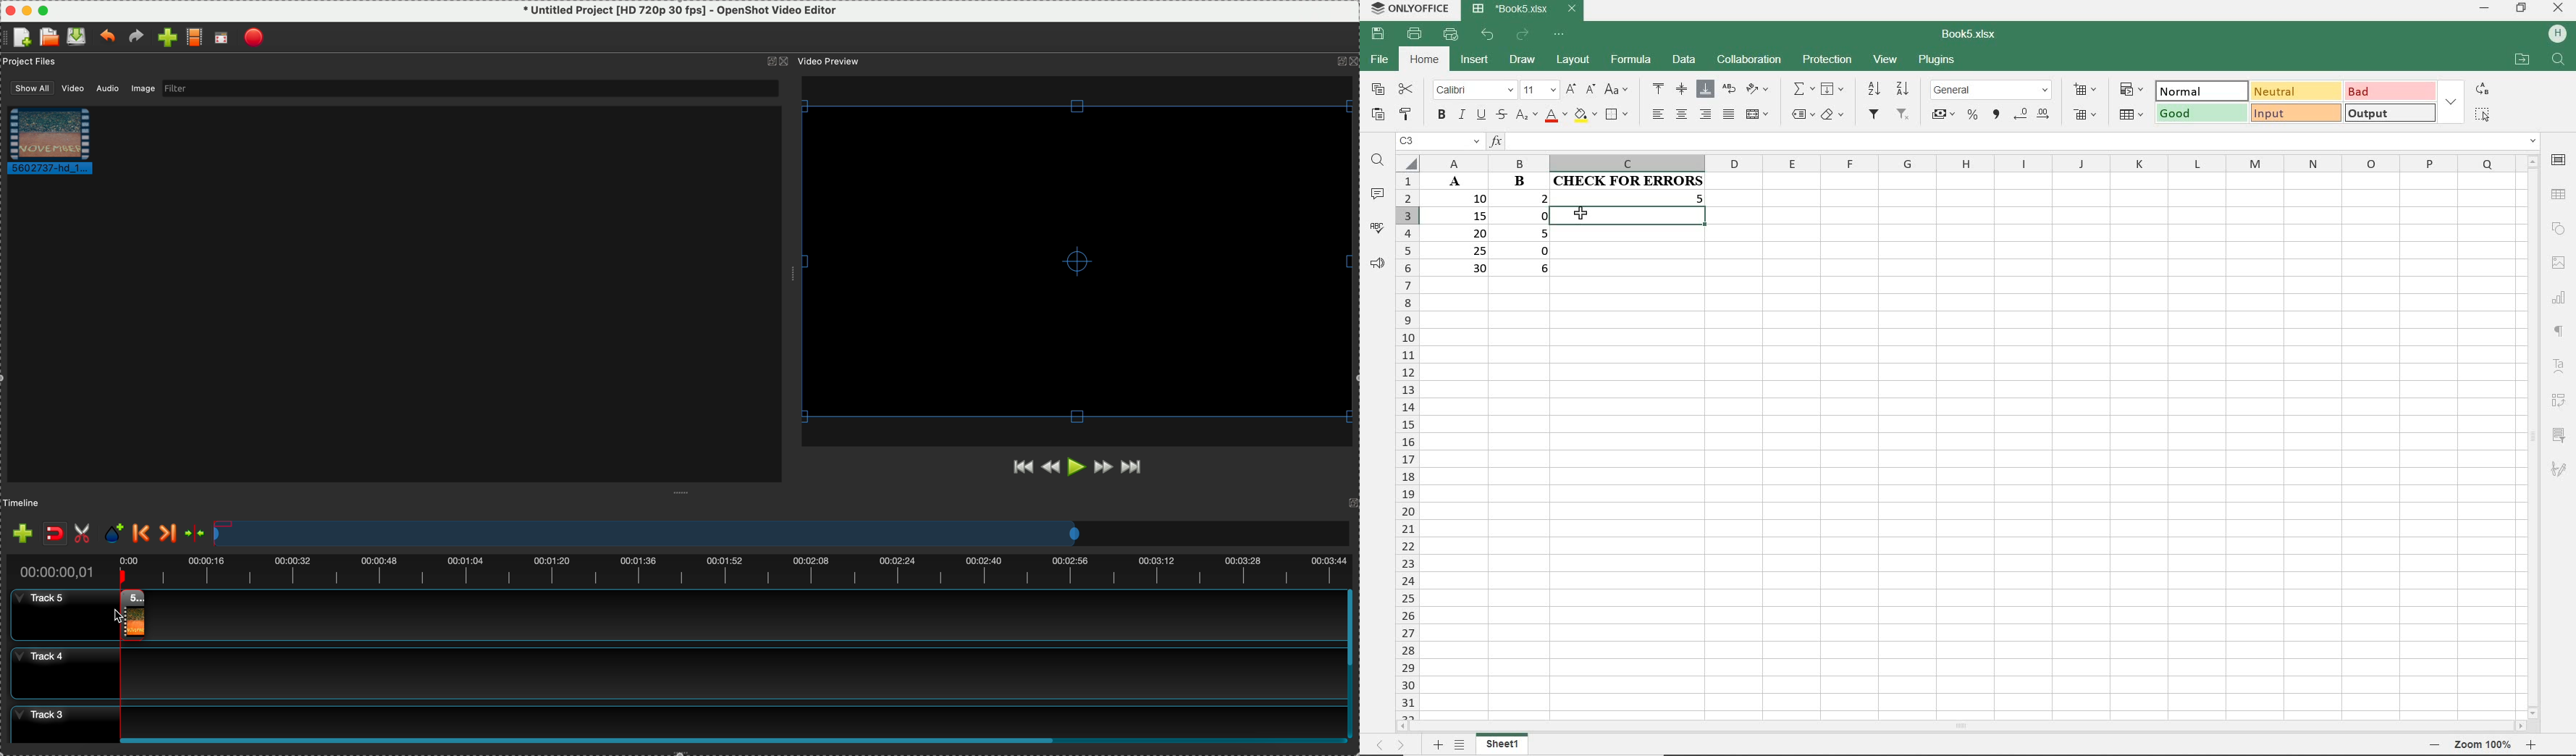 The image size is (2576, 756). What do you see at coordinates (2558, 434) in the screenshot?
I see `SLICER` at bounding box center [2558, 434].